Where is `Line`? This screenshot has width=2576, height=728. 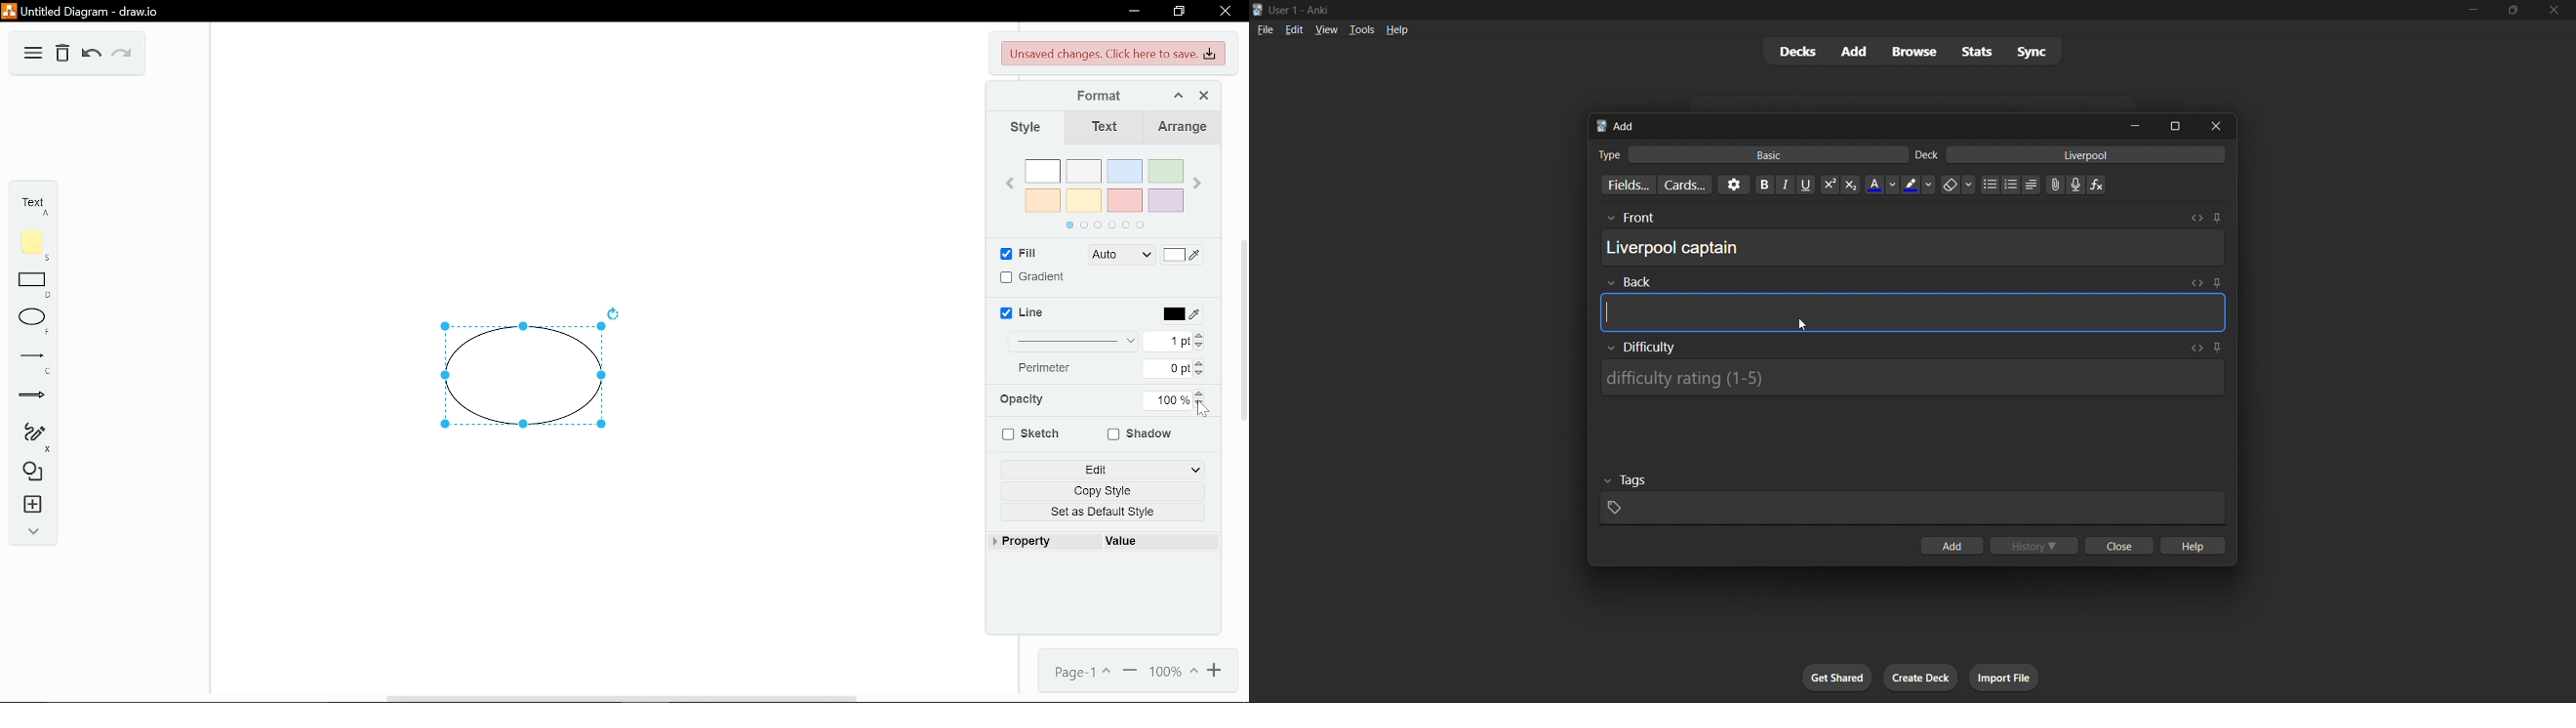
Line is located at coordinates (30, 356).